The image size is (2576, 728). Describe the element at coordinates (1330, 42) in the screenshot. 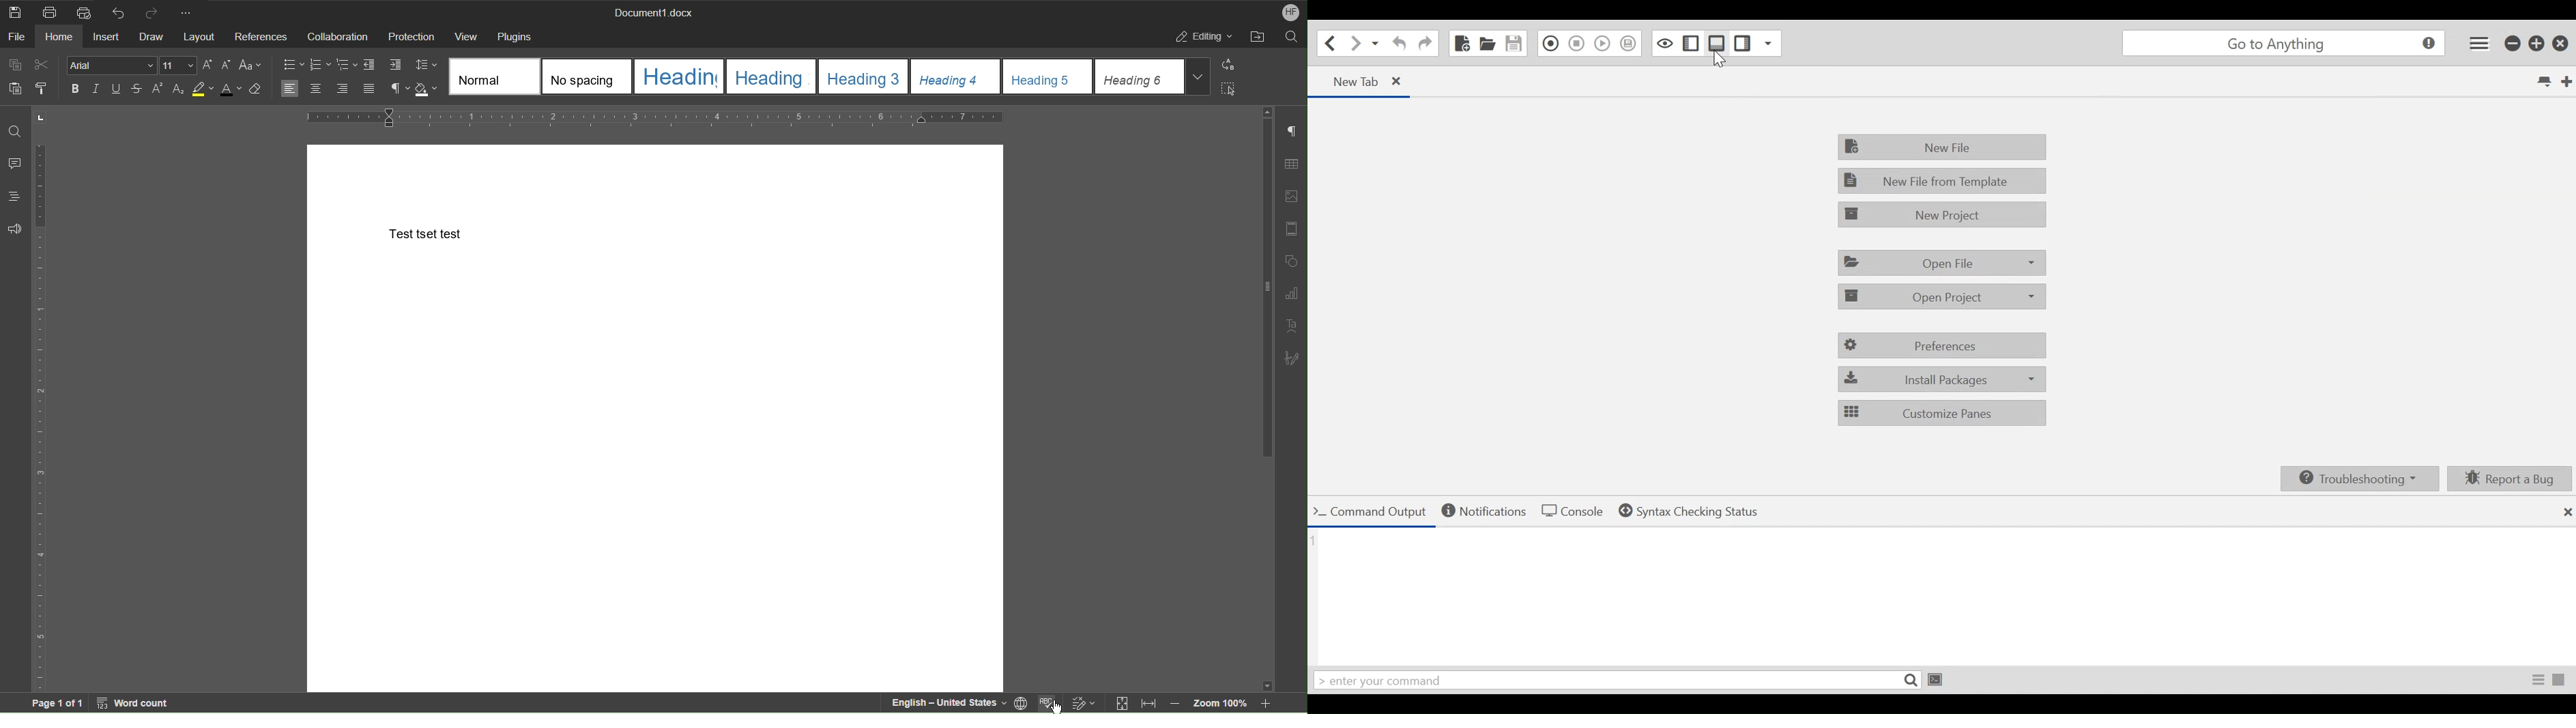

I see `Go back one location` at that location.